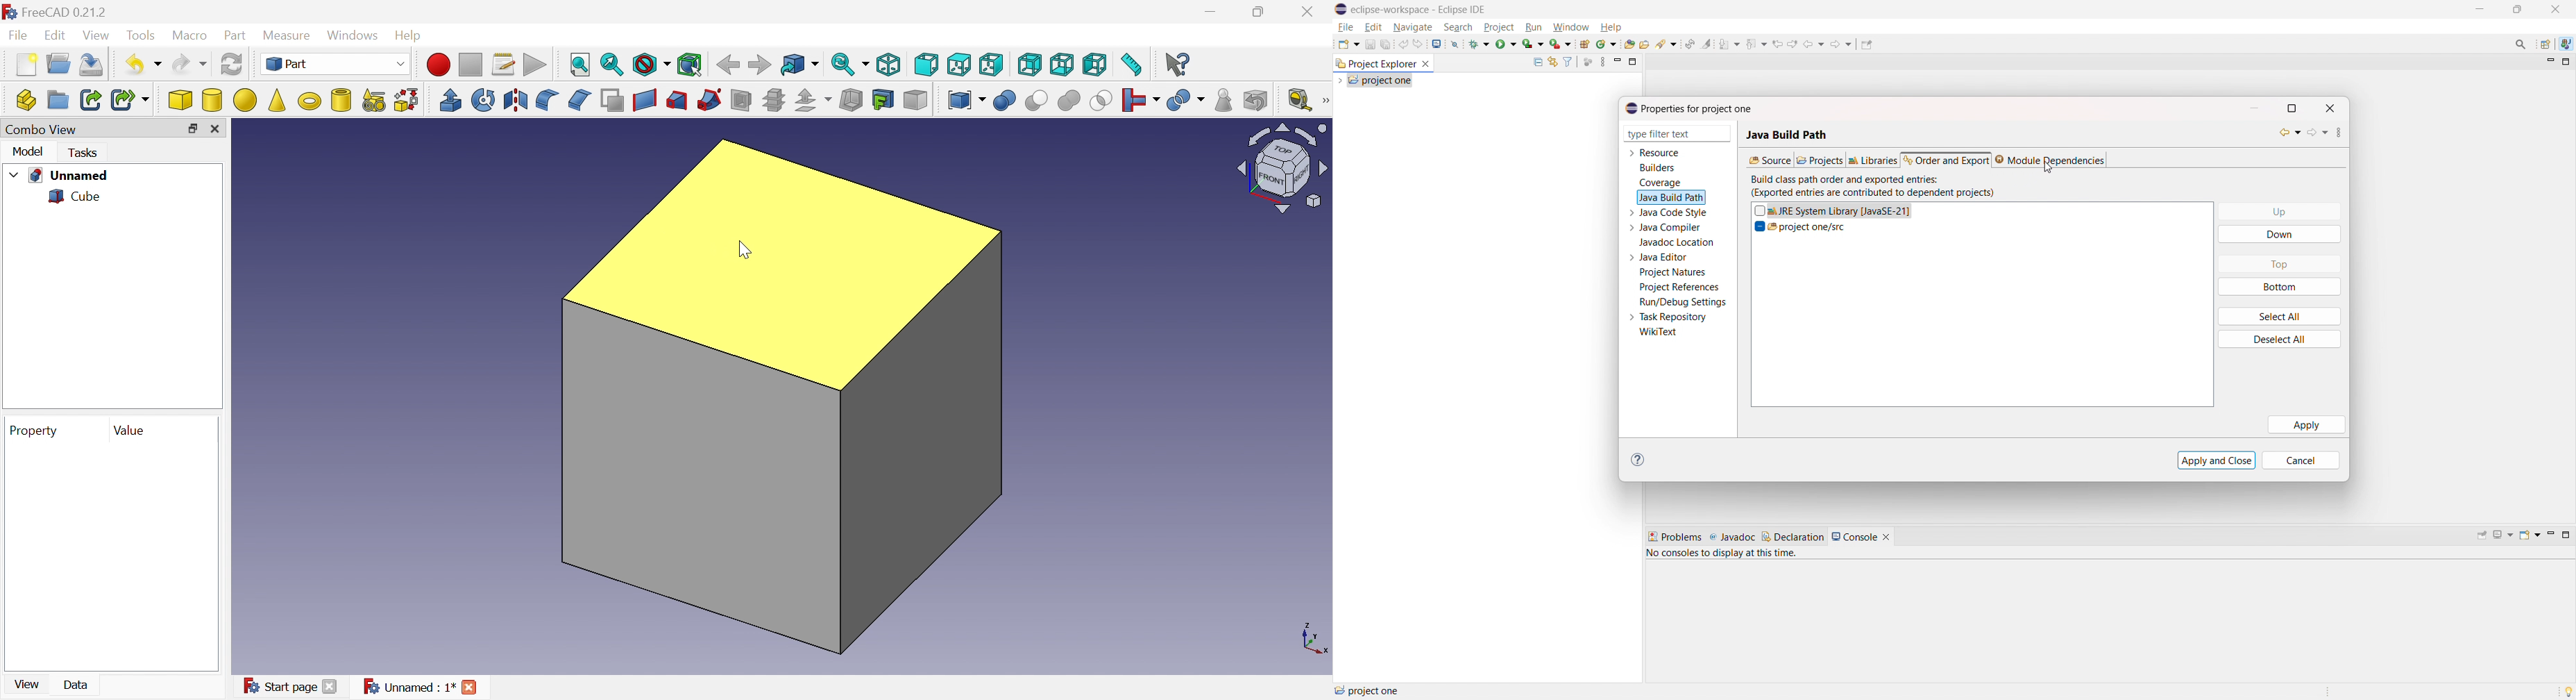 The height and width of the screenshot is (700, 2576). Describe the element at coordinates (582, 100) in the screenshot. I see `Chamfer` at that location.